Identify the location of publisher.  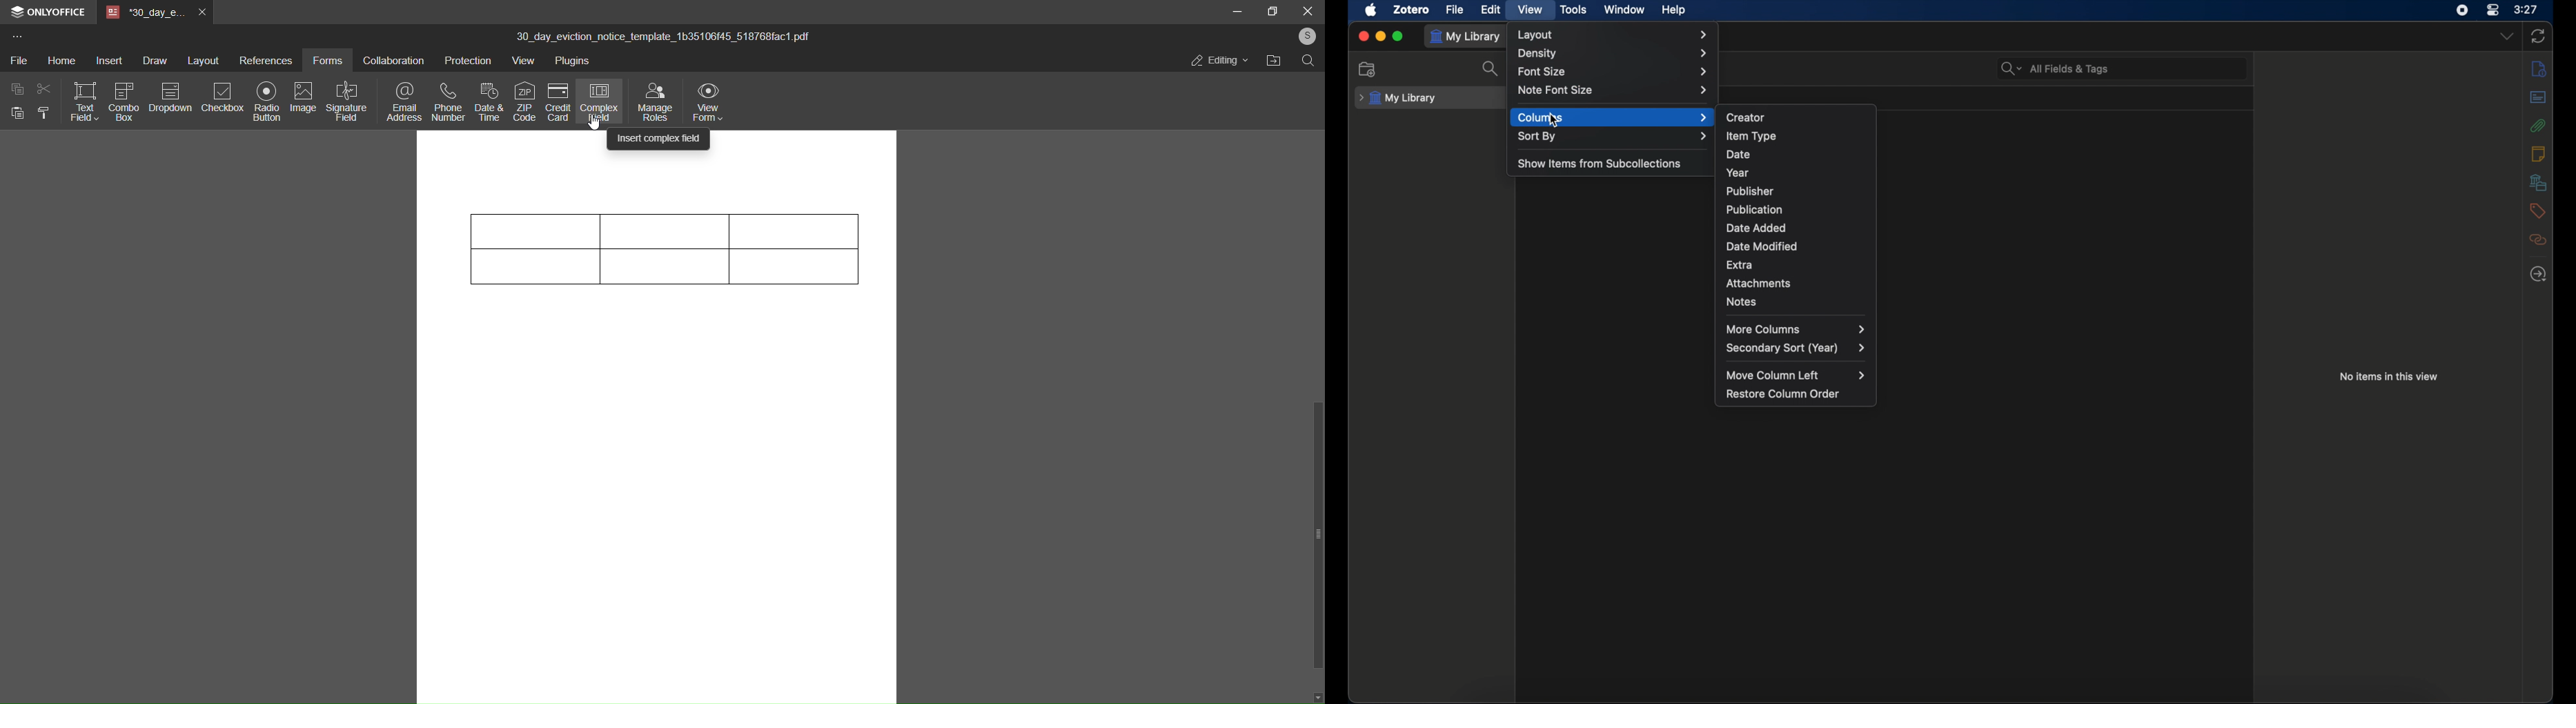
(1750, 191).